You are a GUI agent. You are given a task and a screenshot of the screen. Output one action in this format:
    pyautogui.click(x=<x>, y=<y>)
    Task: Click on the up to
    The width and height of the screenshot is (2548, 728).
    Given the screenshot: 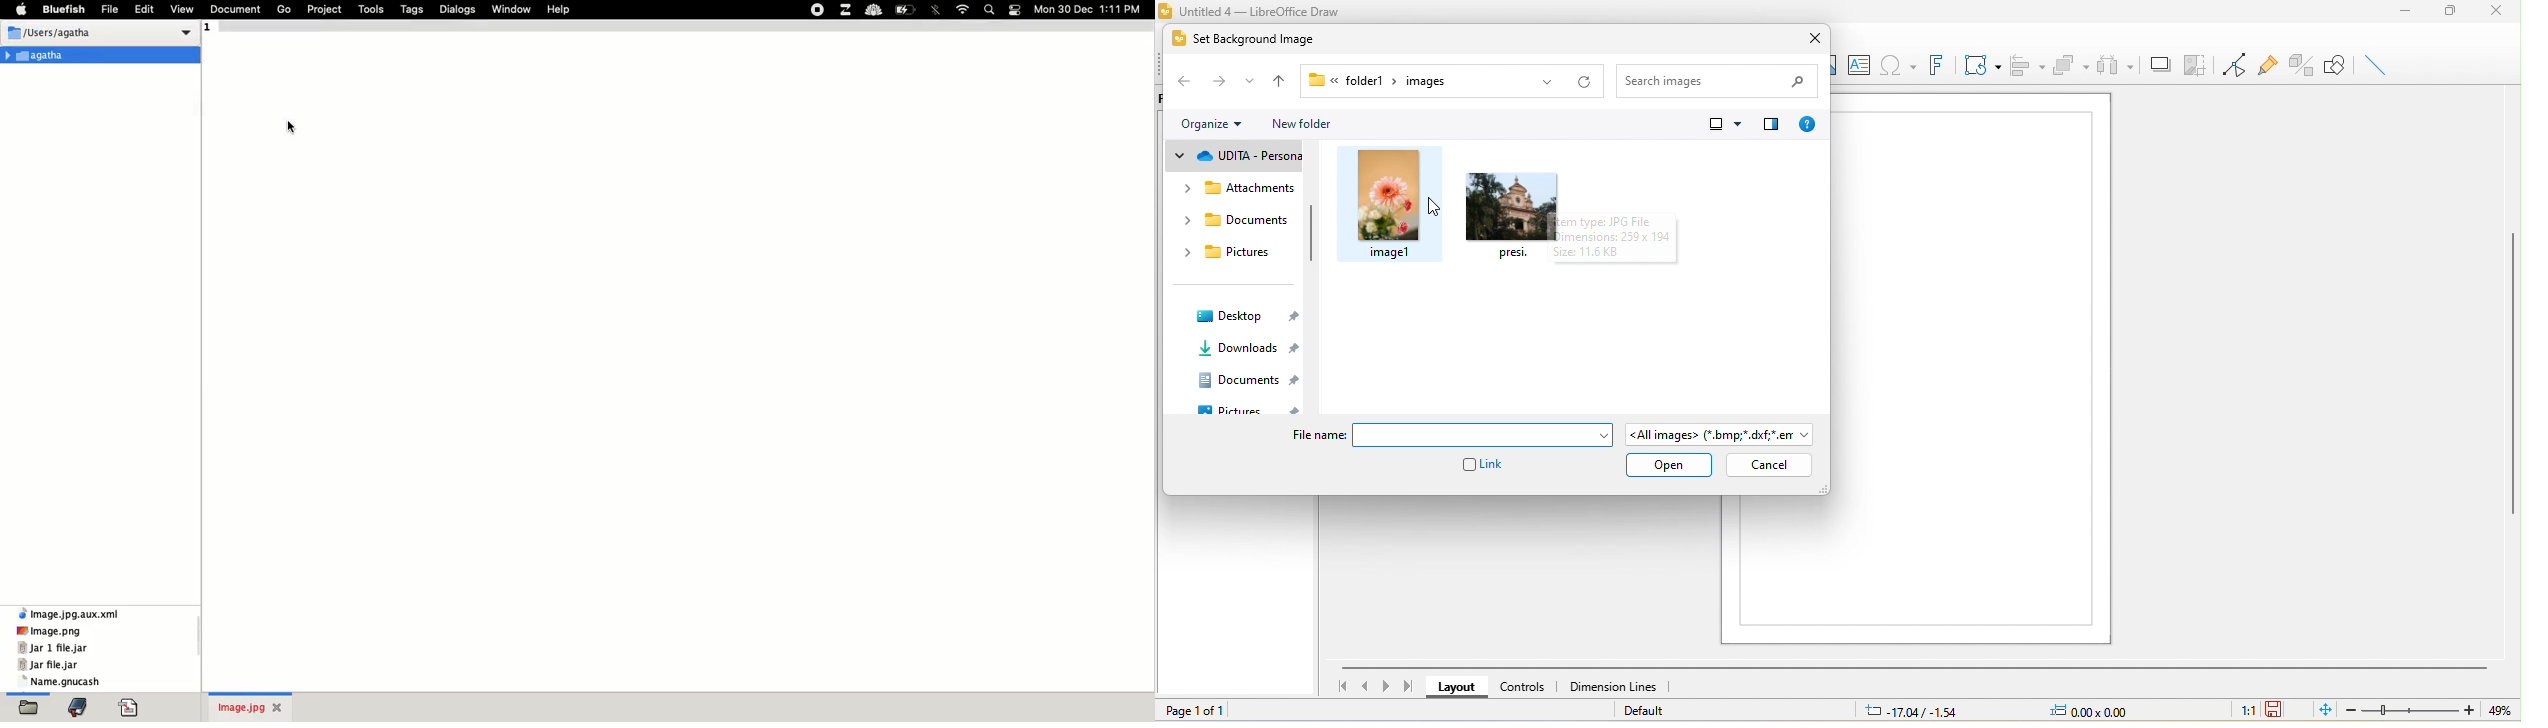 What is the action you would take?
    pyautogui.click(x=1278, y=83)
    